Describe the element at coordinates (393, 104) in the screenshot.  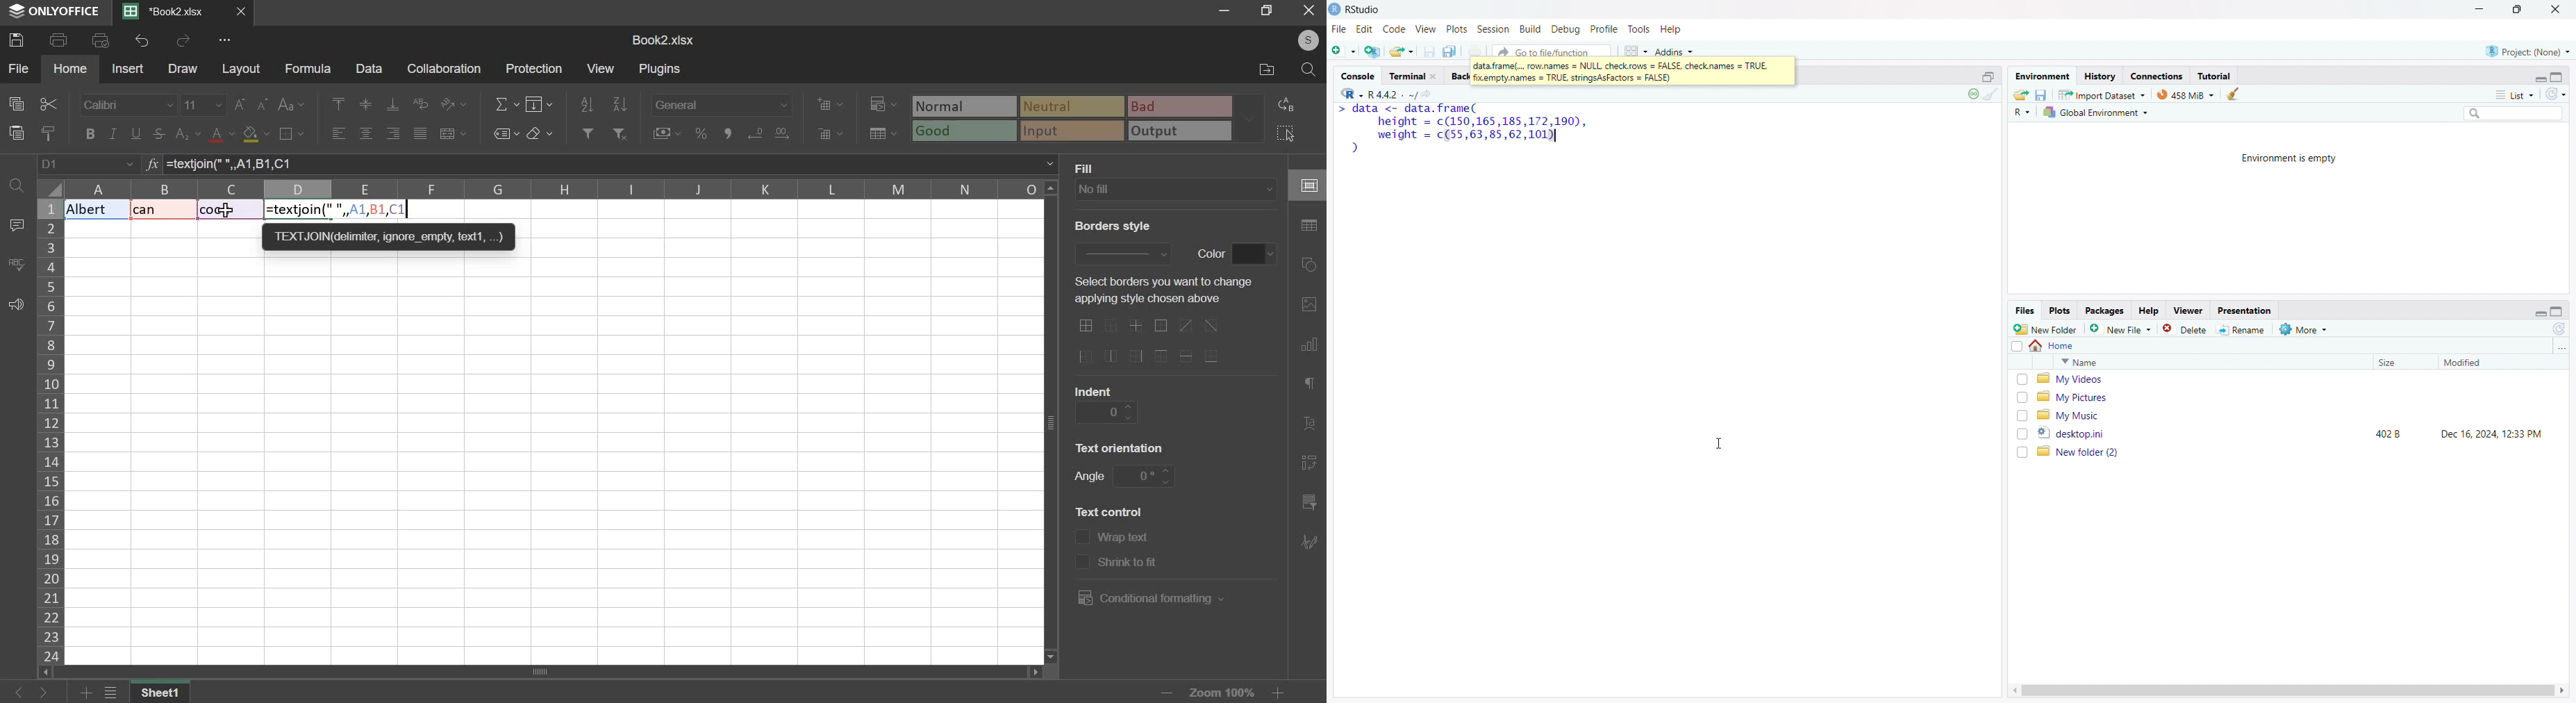
I see `align bottom` at that location.